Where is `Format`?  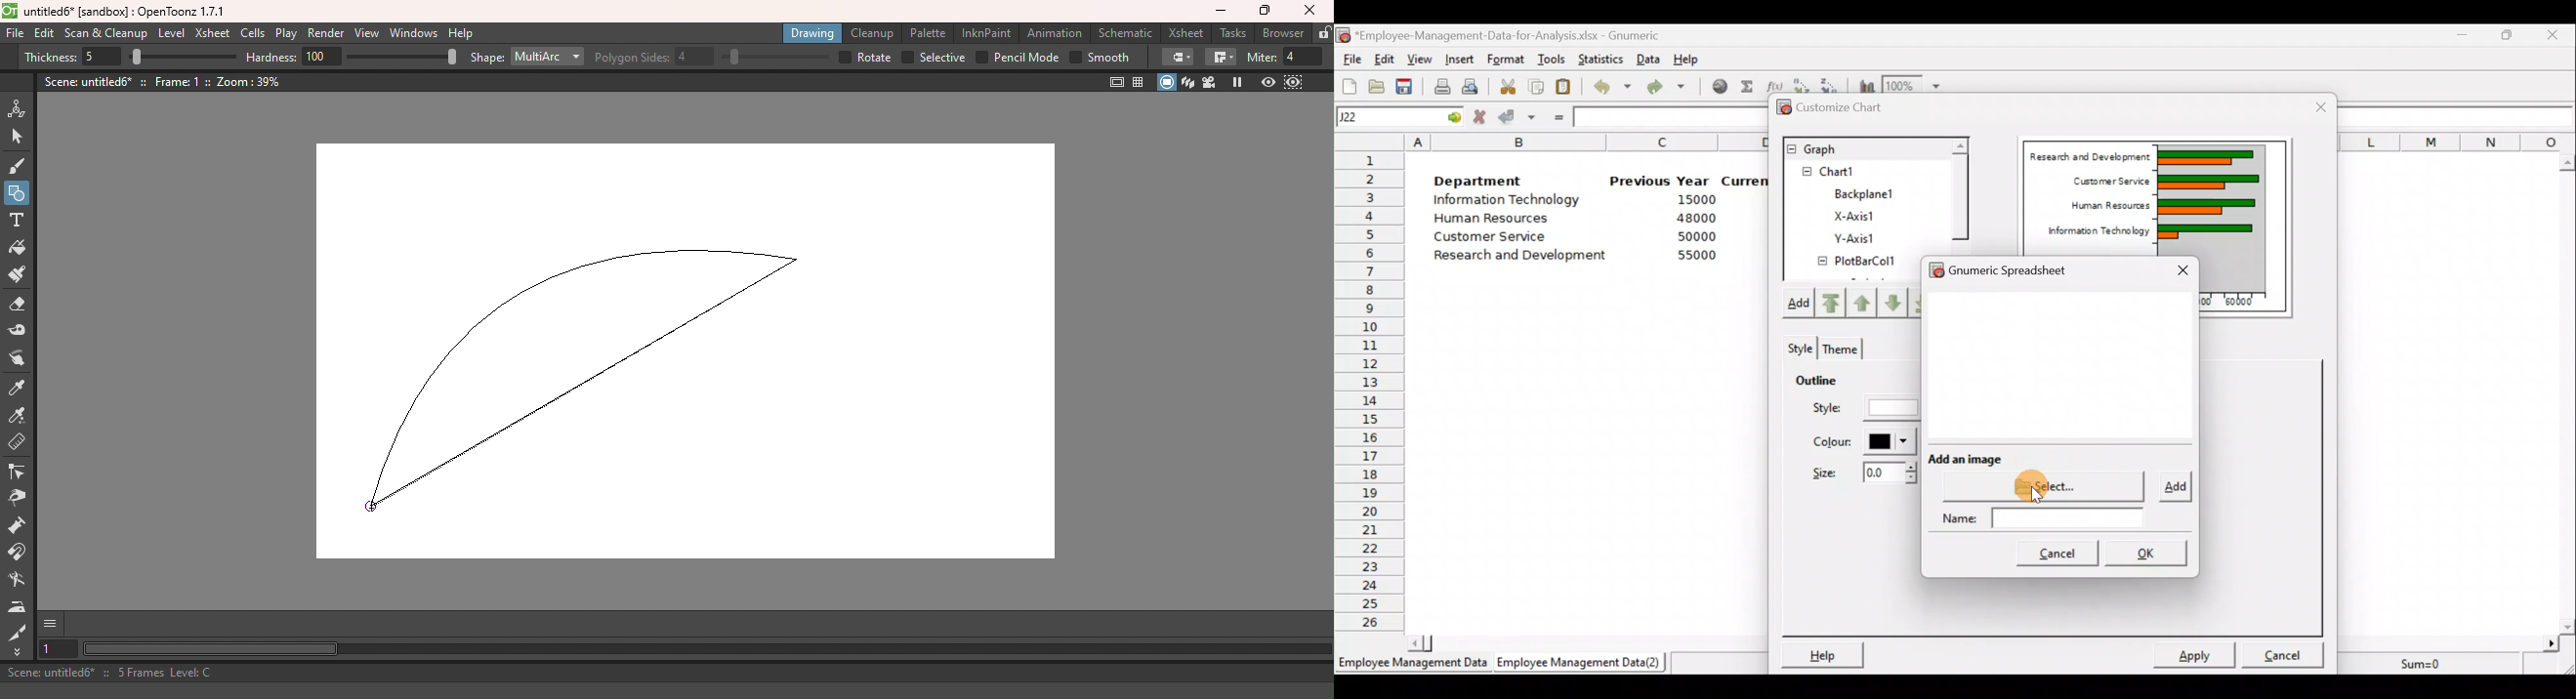 Format is located at coordinates (1507, 58).